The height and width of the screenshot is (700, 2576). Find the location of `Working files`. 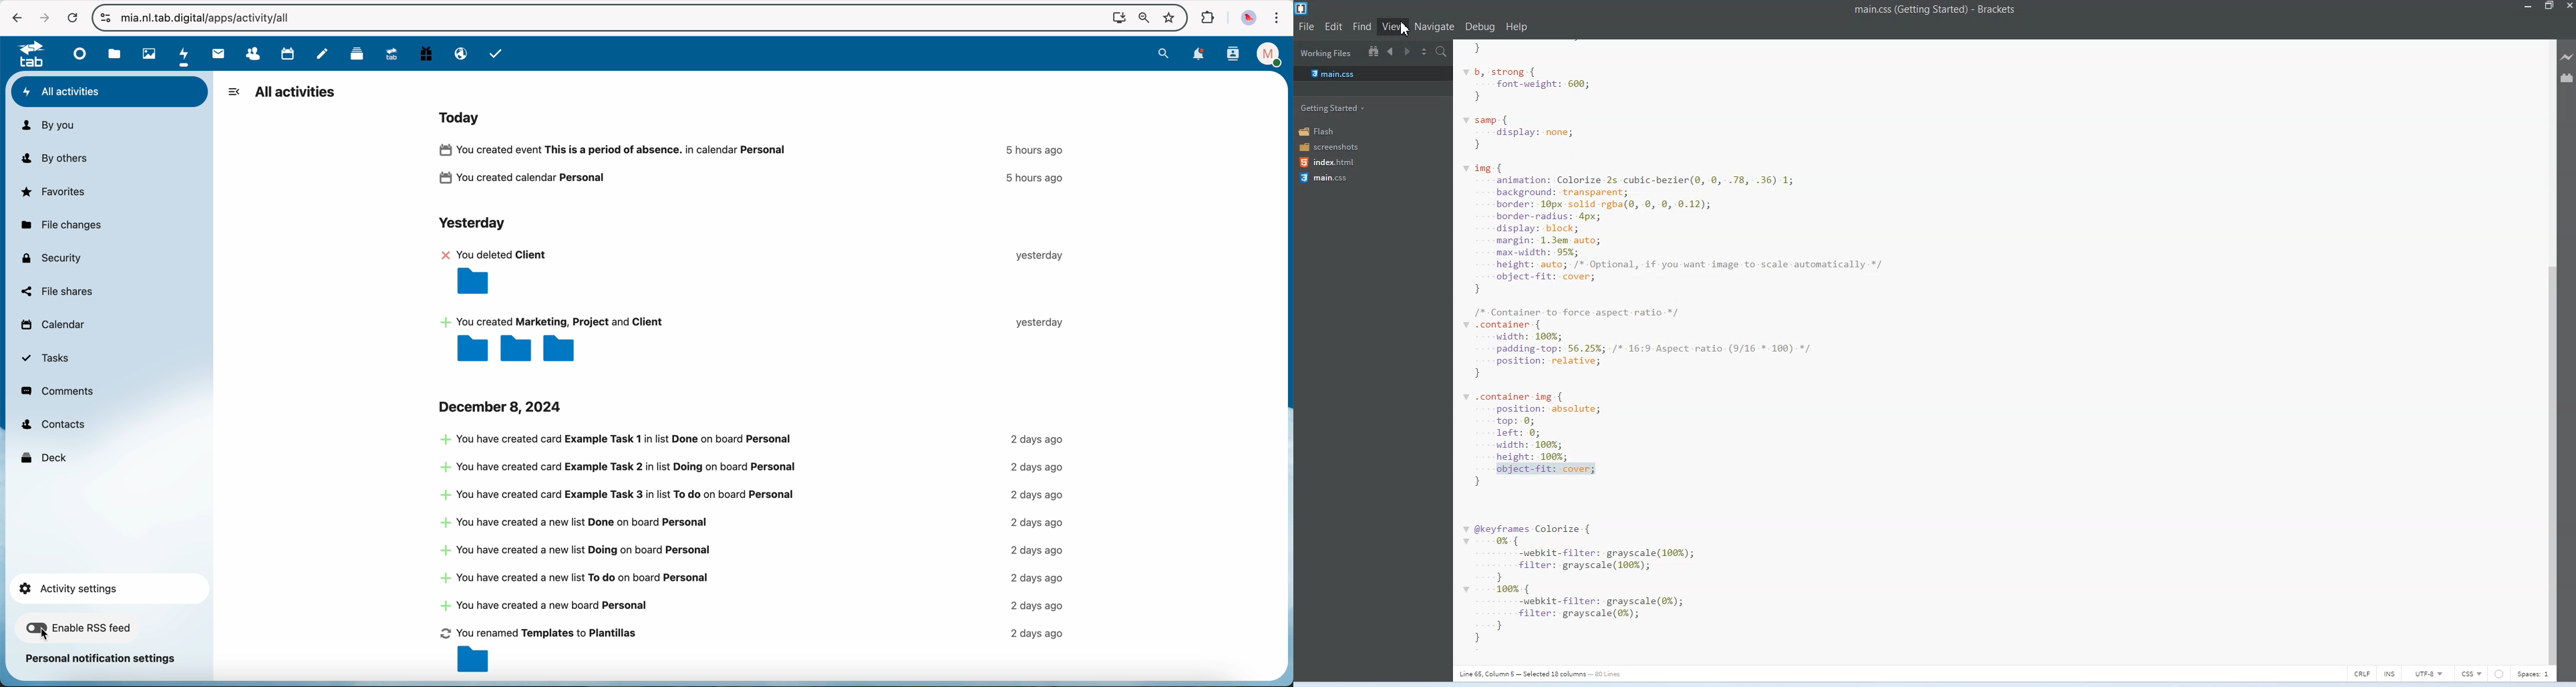

Working files is located at coordinates (1326, 53).